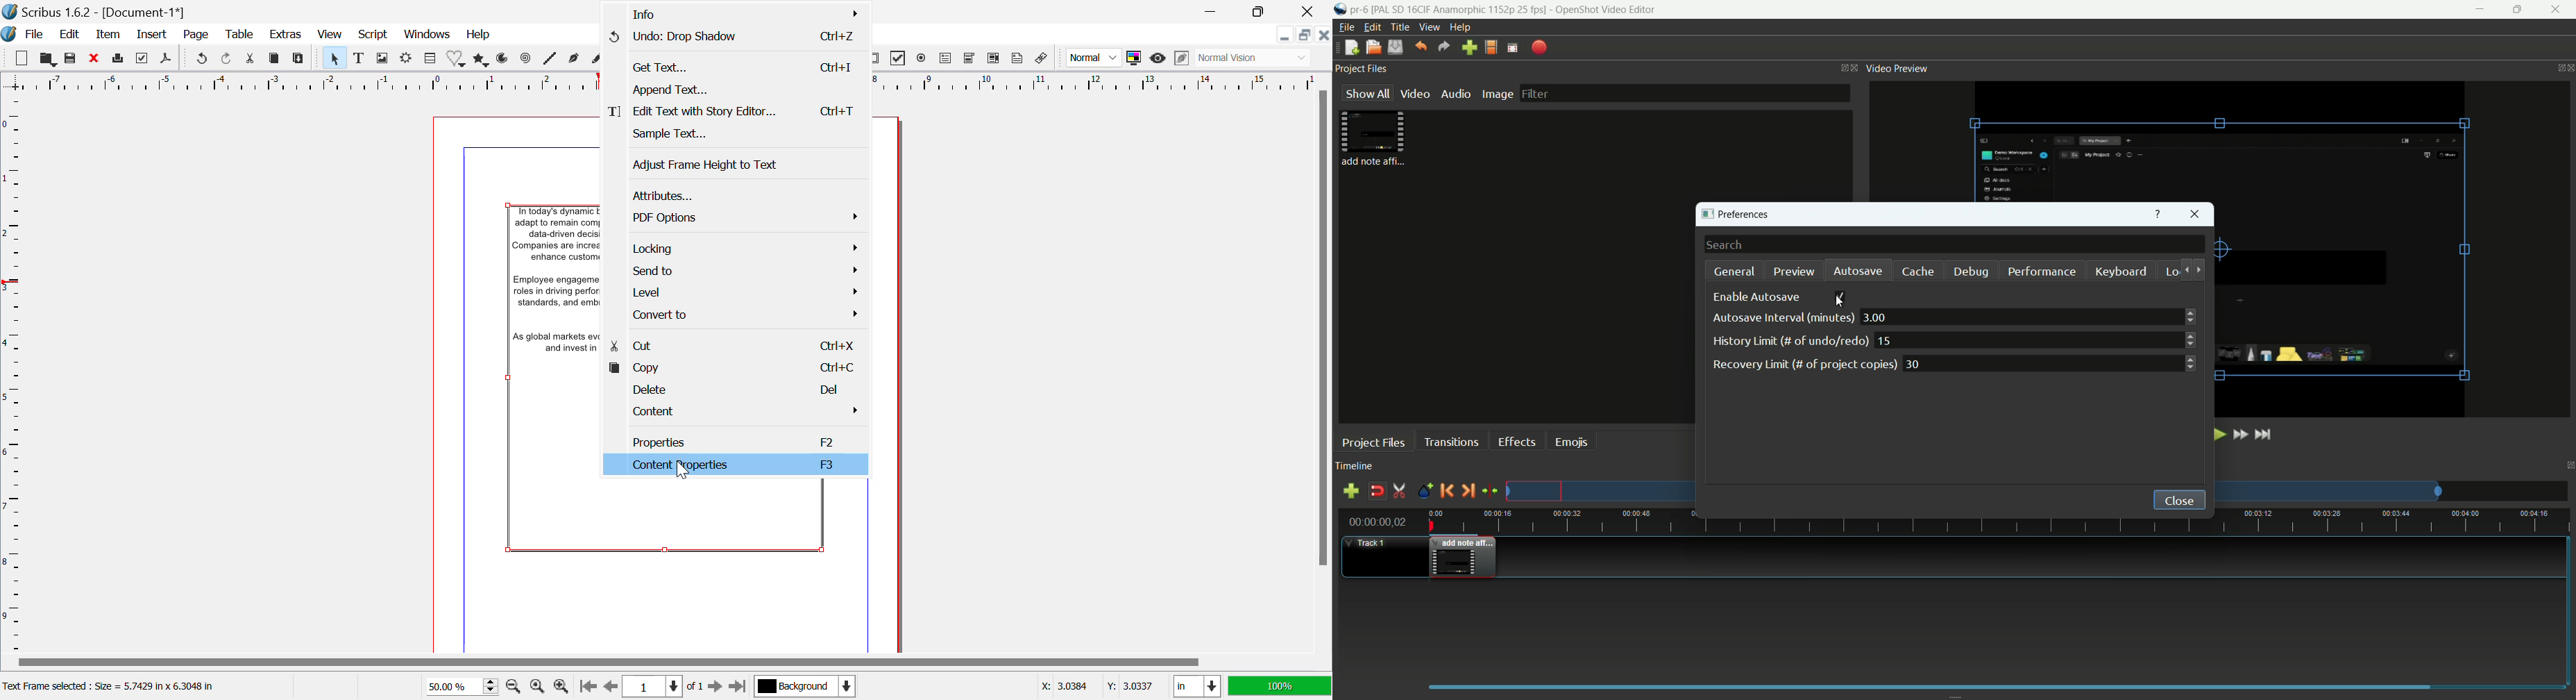 The image size is (2576, 700). Describe the element at coordinates (15, 375) in the screenshot. I see `Horizontal Page Margins` at that location.